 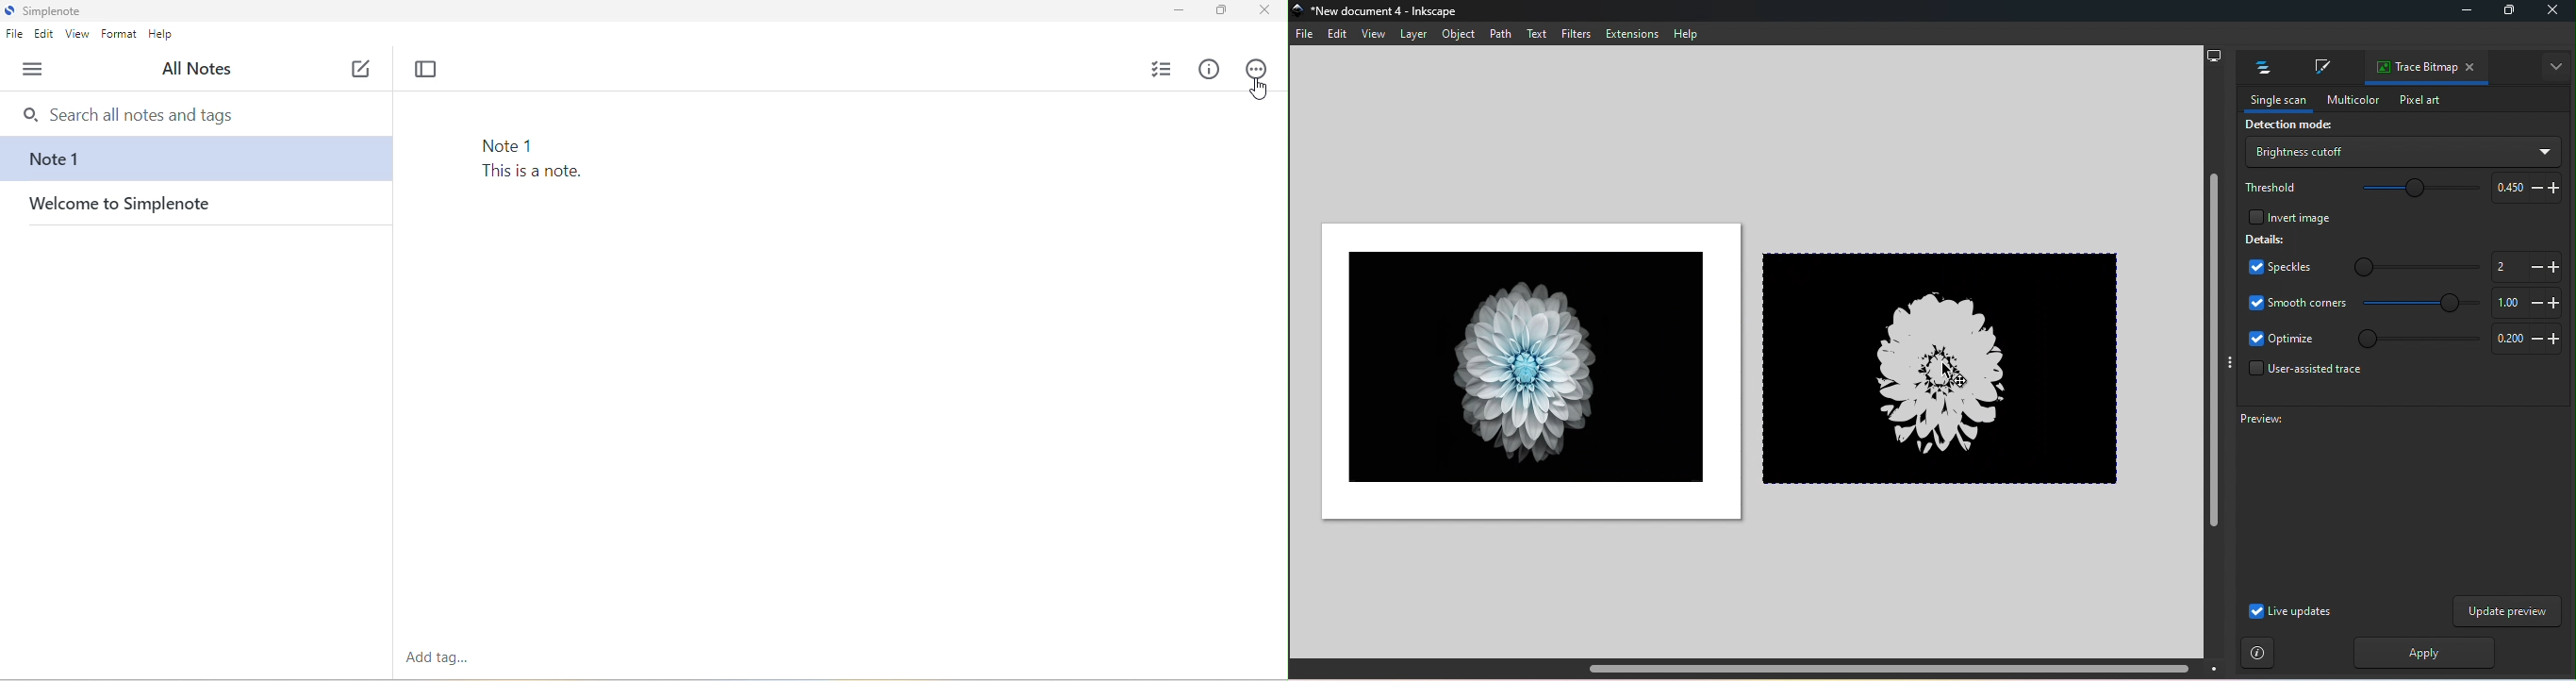 I want to click on Edit, so click(x=1336, y=35).